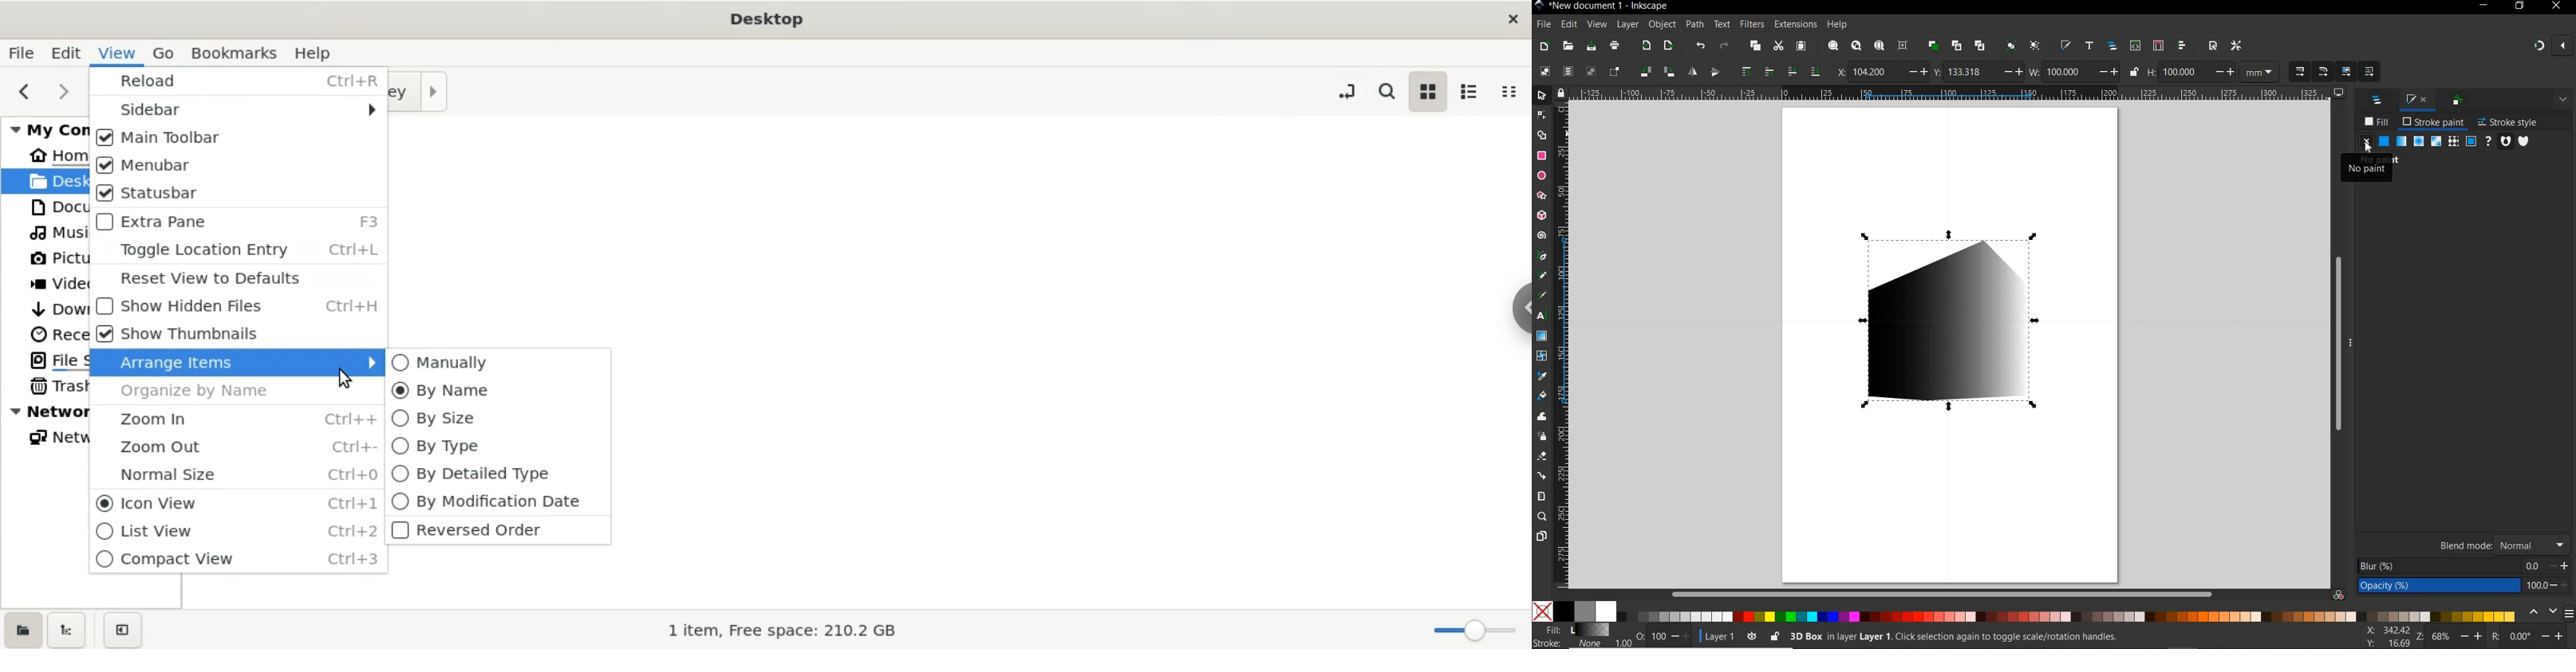 This screenshot has width=2576, height=672. Describe the element at coordinates (2237, 44) in the screenshot. I see `OPEN PREFERENCES` at that location.